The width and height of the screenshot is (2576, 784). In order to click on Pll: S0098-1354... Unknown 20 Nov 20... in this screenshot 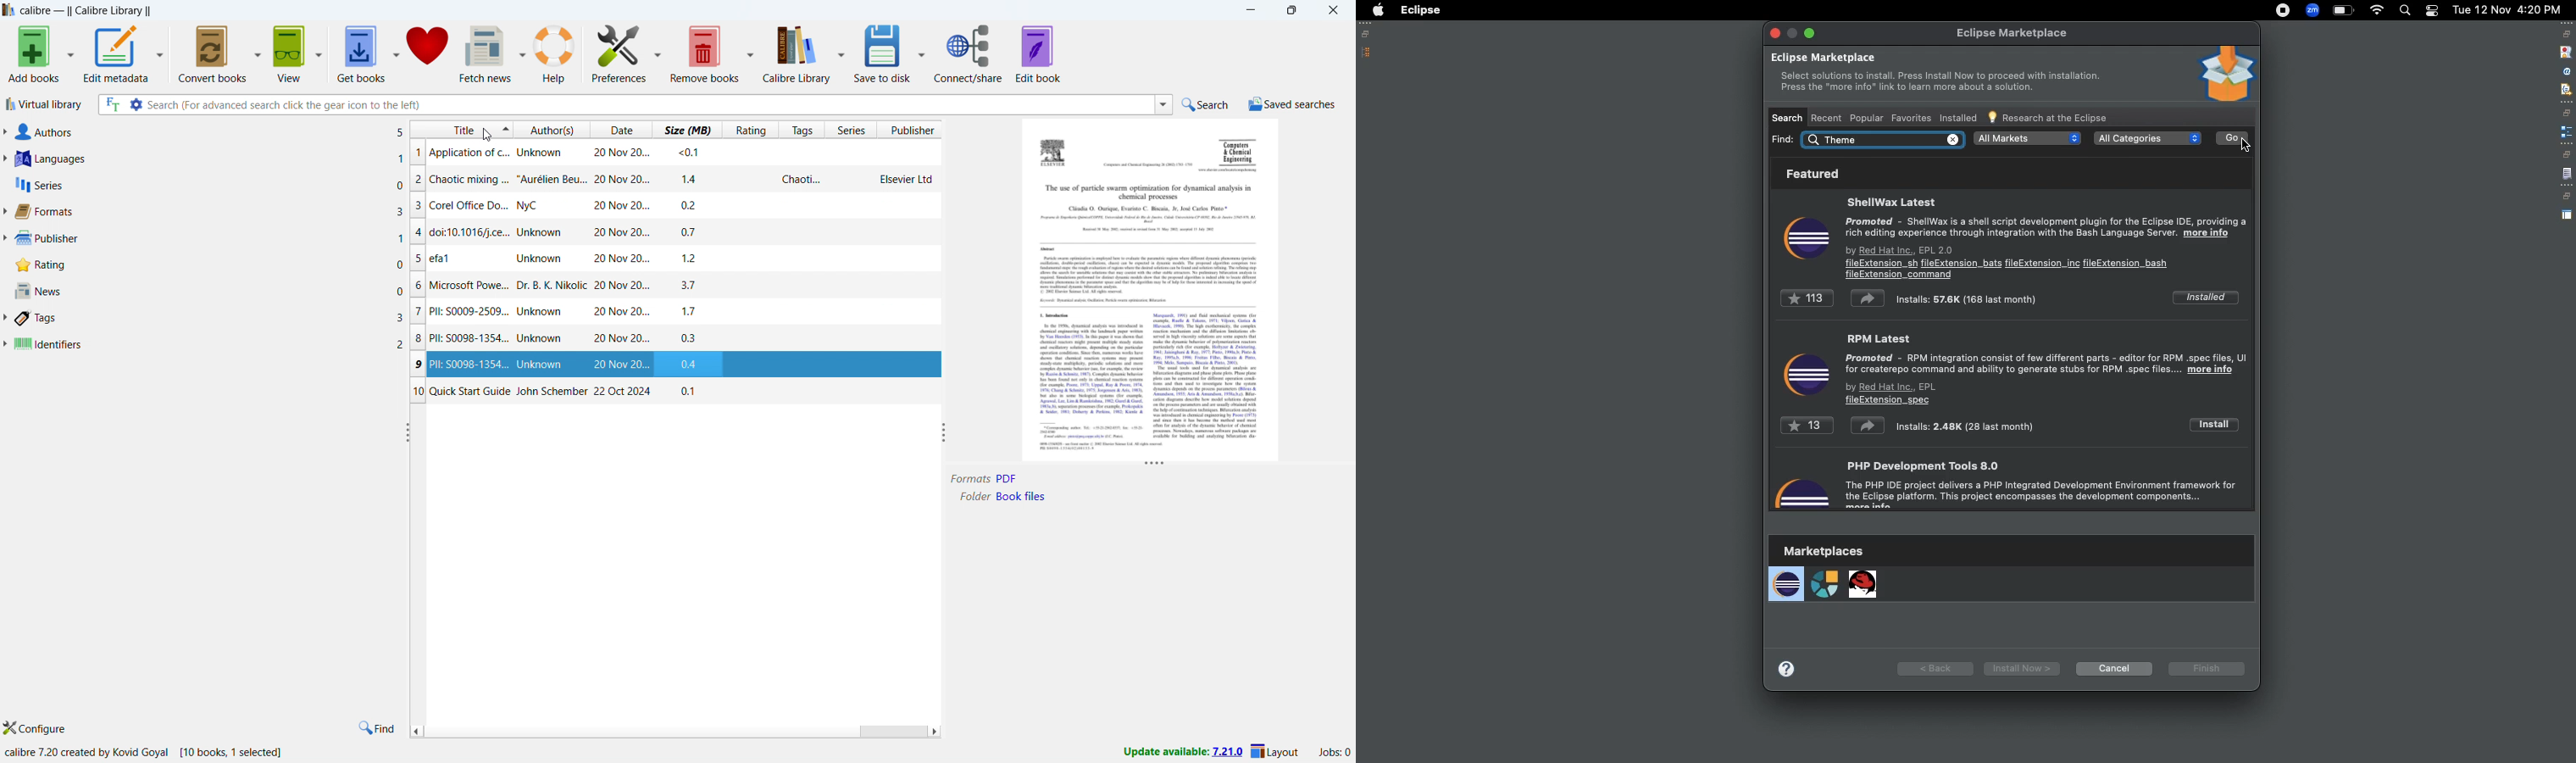, I will do `click(546, 336)`.